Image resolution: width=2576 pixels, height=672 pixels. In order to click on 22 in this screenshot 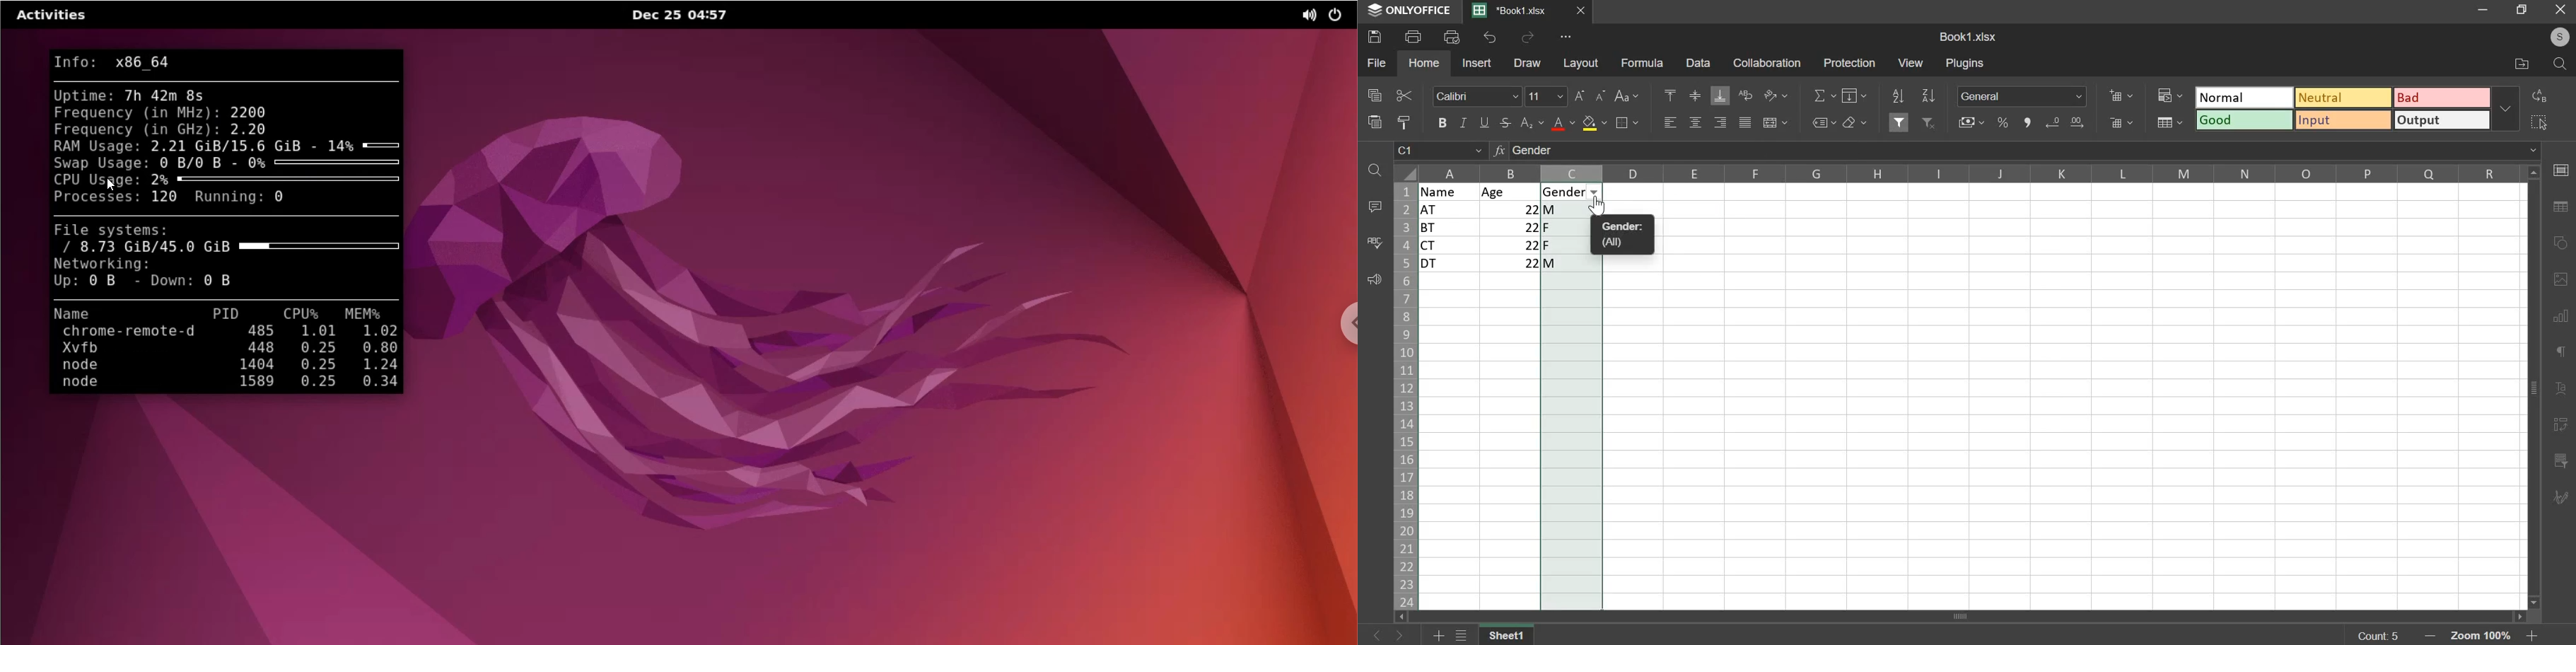, I will do `click(1512, 227)`.